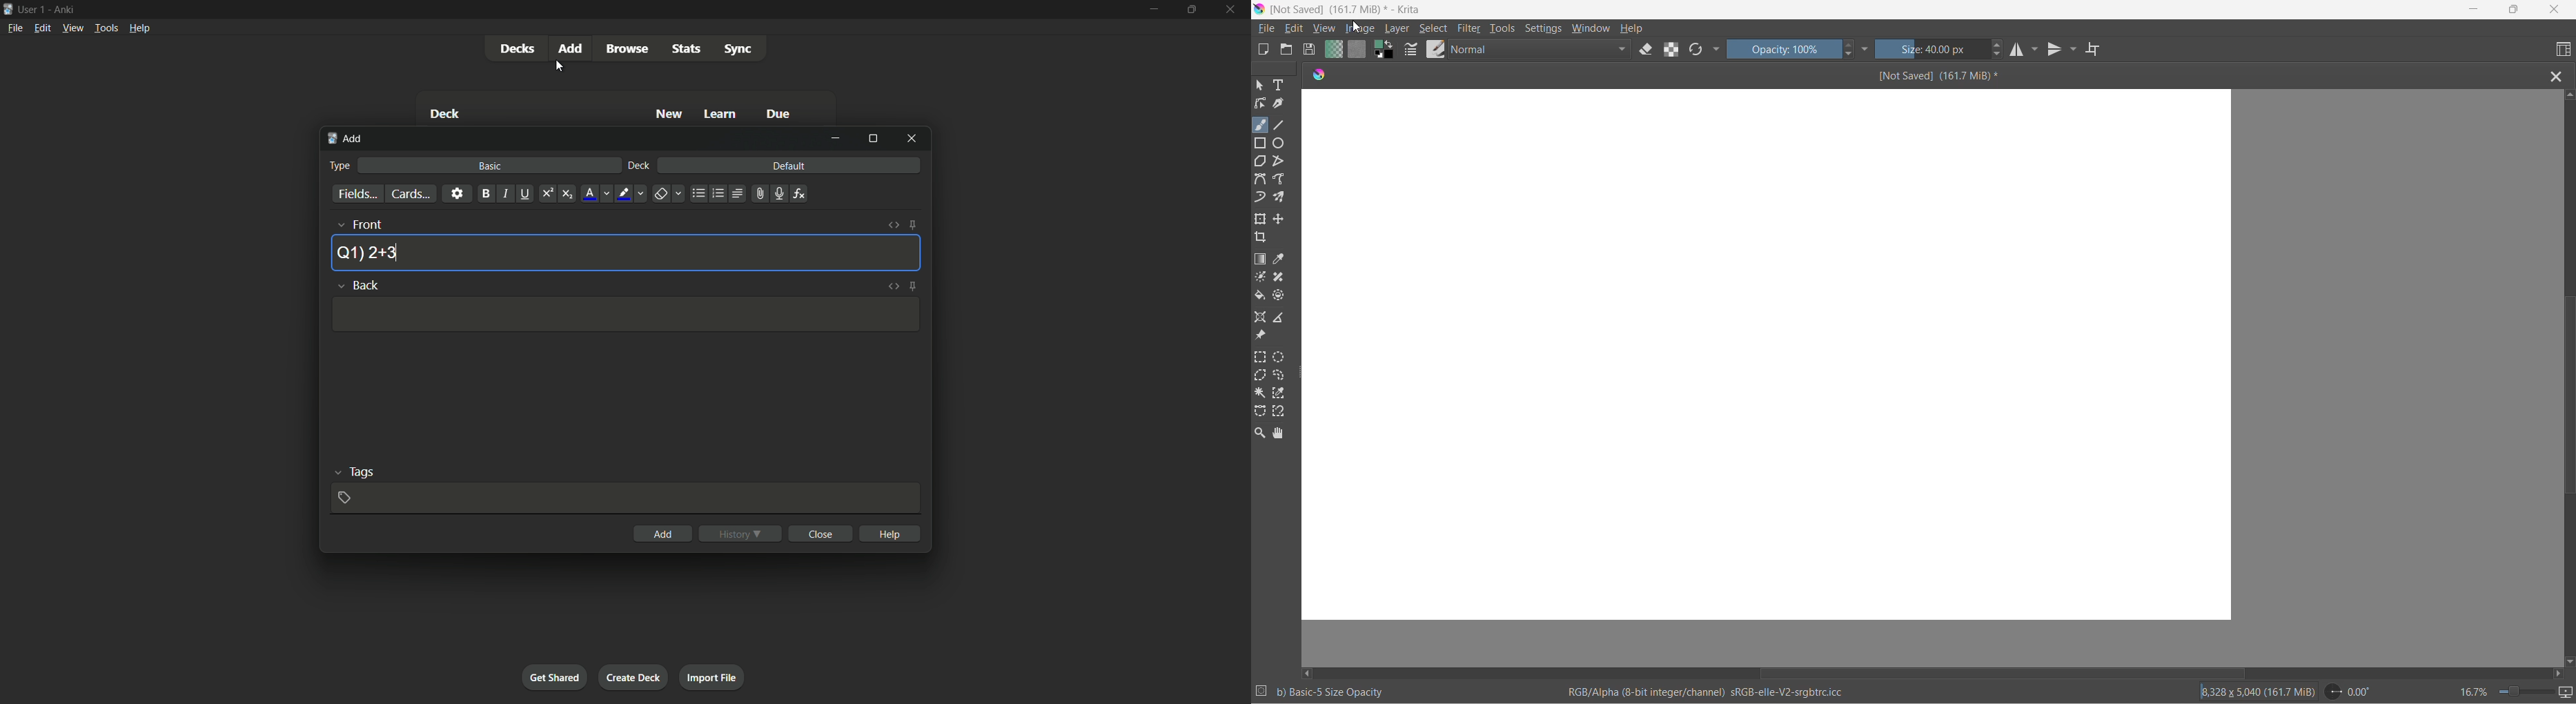 This screenshot has width=2576, height=728. Describe the element at coordinates (2513, 10) in the screenshot. I see `maximize` at that location.